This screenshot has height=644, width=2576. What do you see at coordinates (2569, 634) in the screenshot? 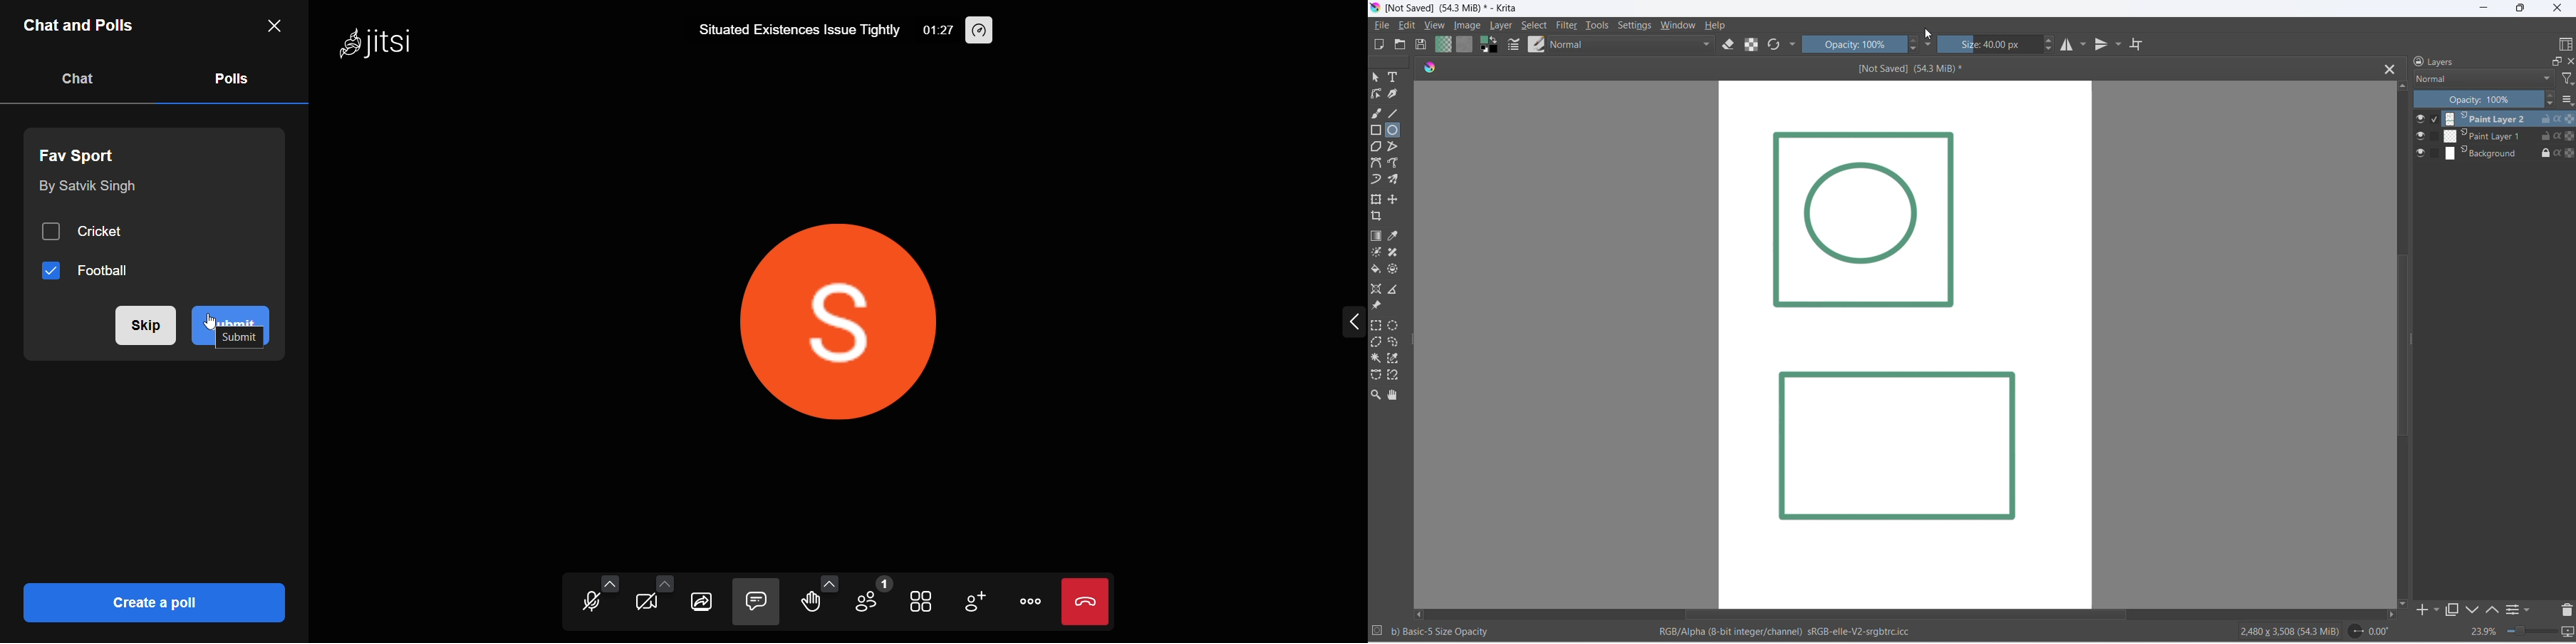
I see `slideshow` at bounding box center [2569, 634].